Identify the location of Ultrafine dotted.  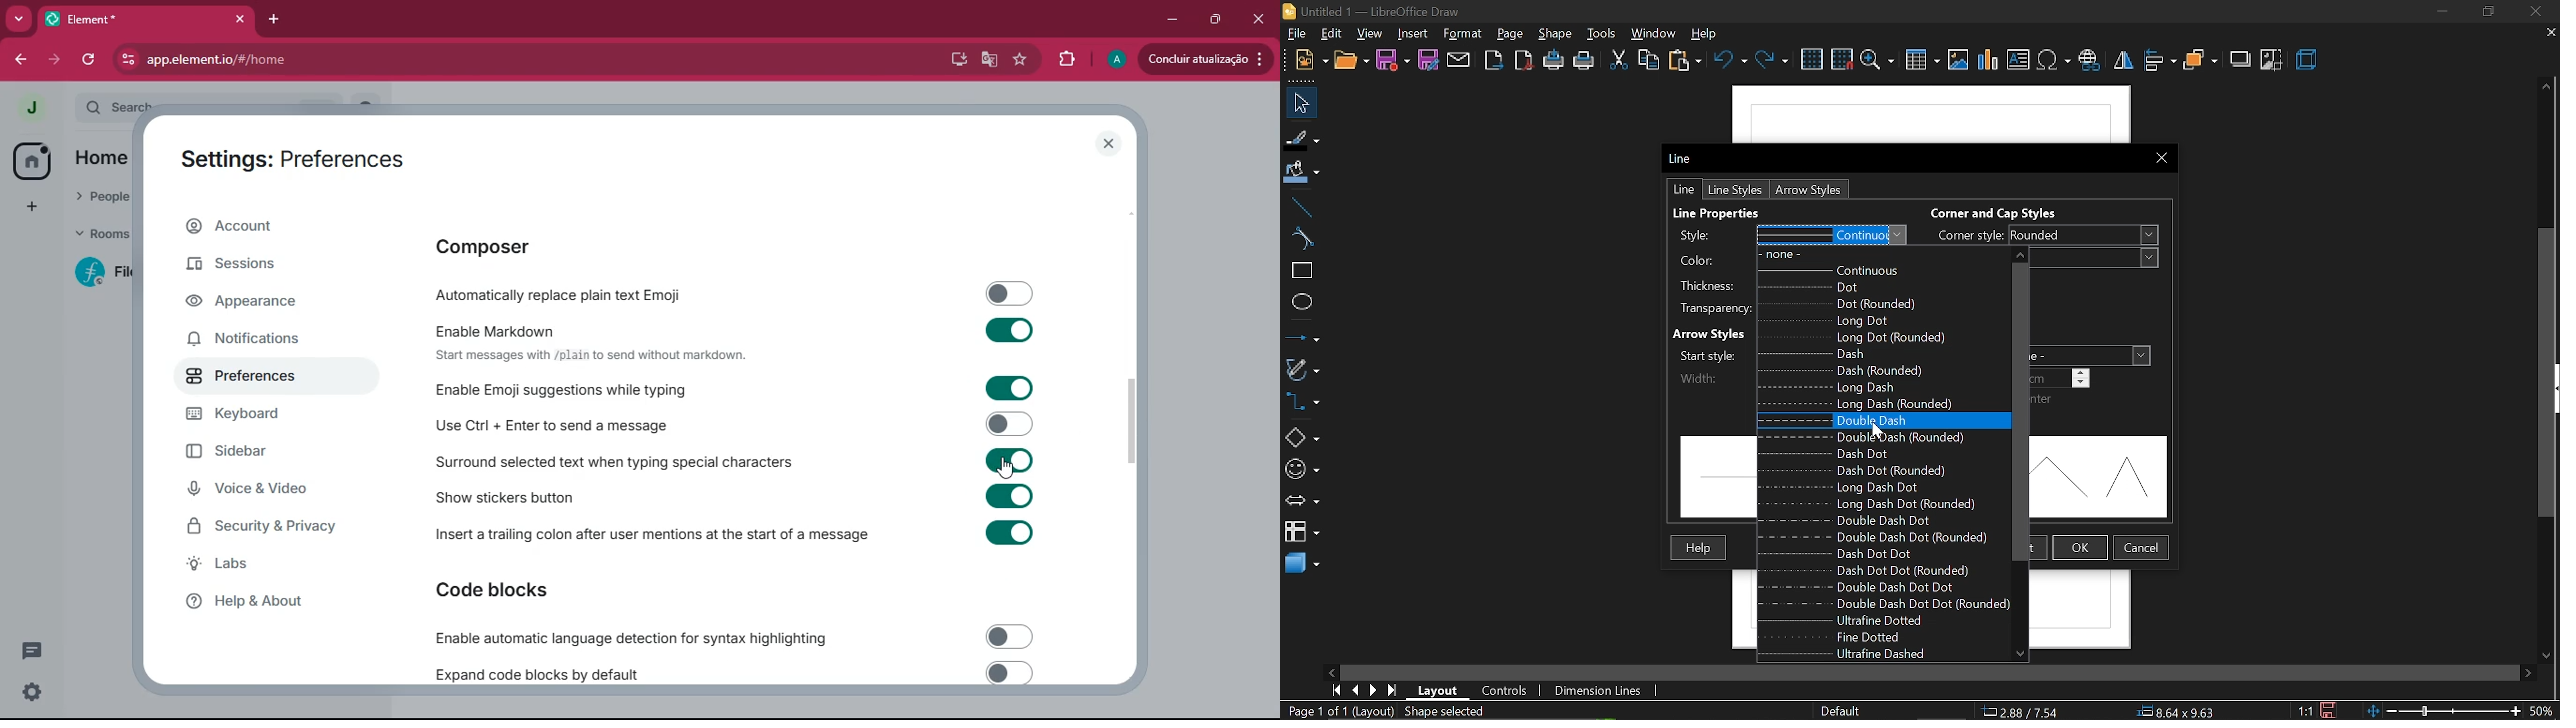
(1889, 620).